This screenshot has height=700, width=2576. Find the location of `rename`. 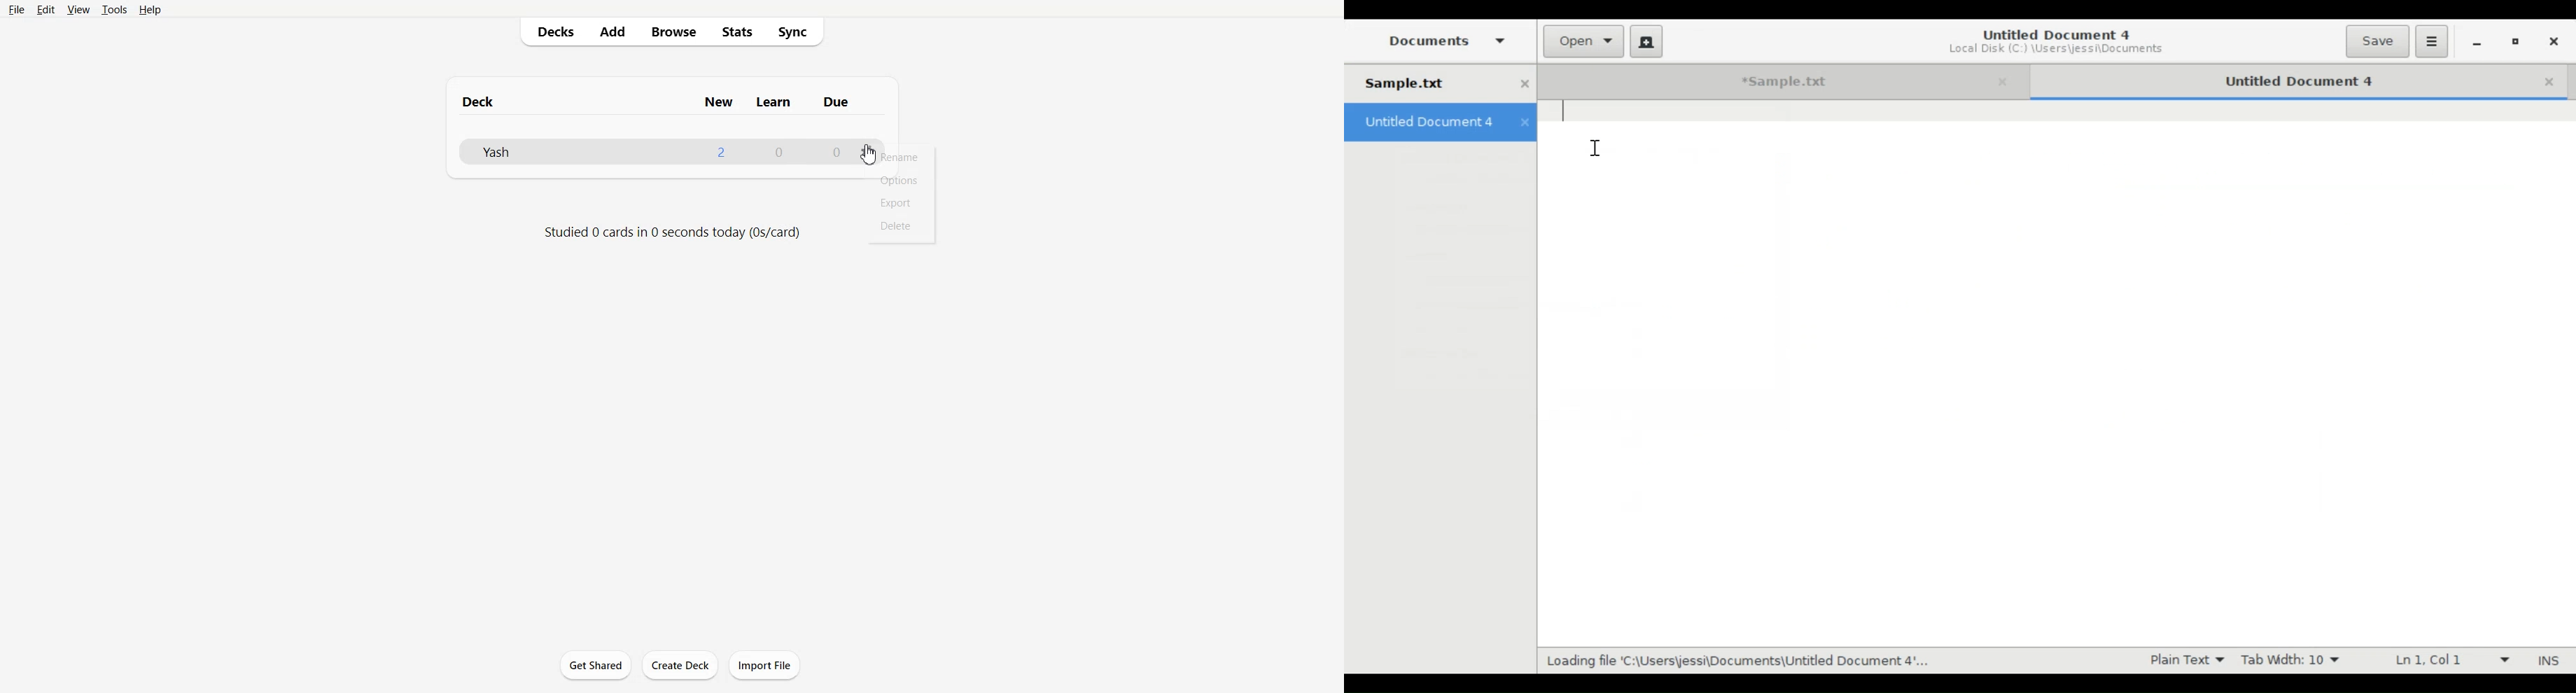

rename is located at coordinates (904, 158).